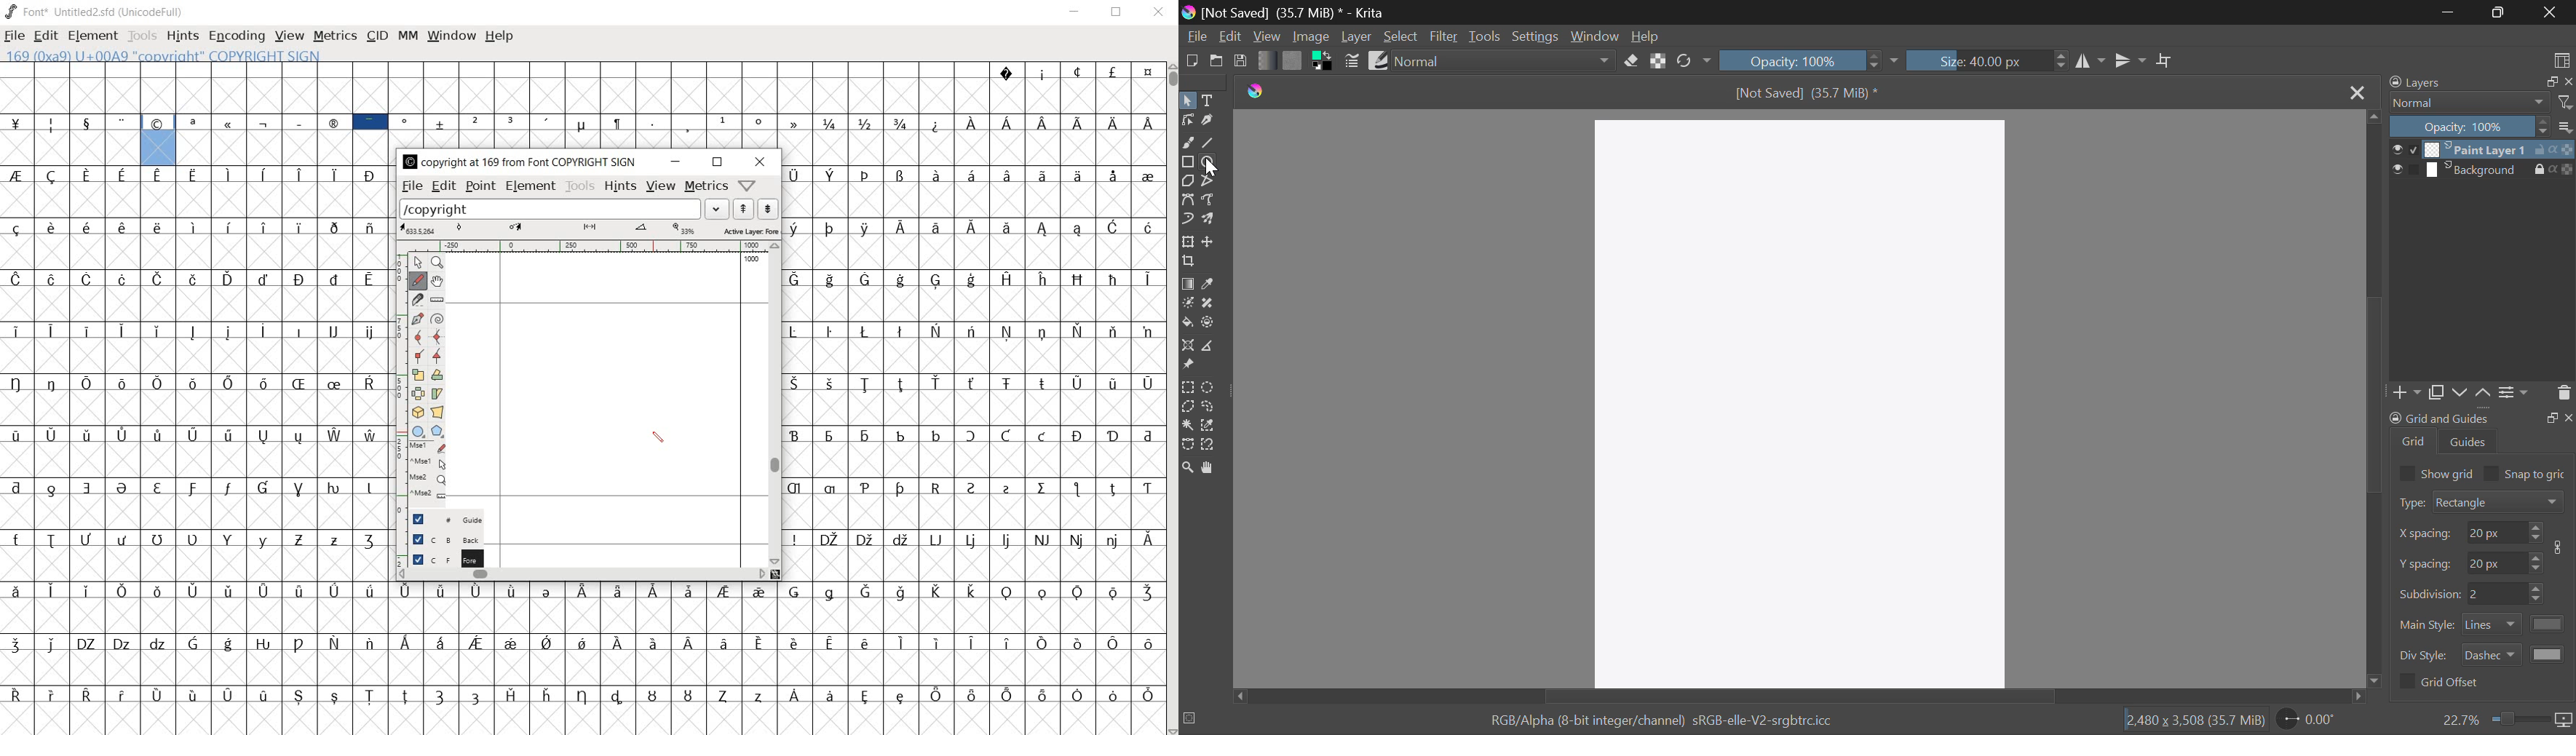 The width and height of the screenshot is (2576, 756). What do you see at coordinates (1267, 38) in the screenshot?
I see `View` at bounding box center [1267, 38].